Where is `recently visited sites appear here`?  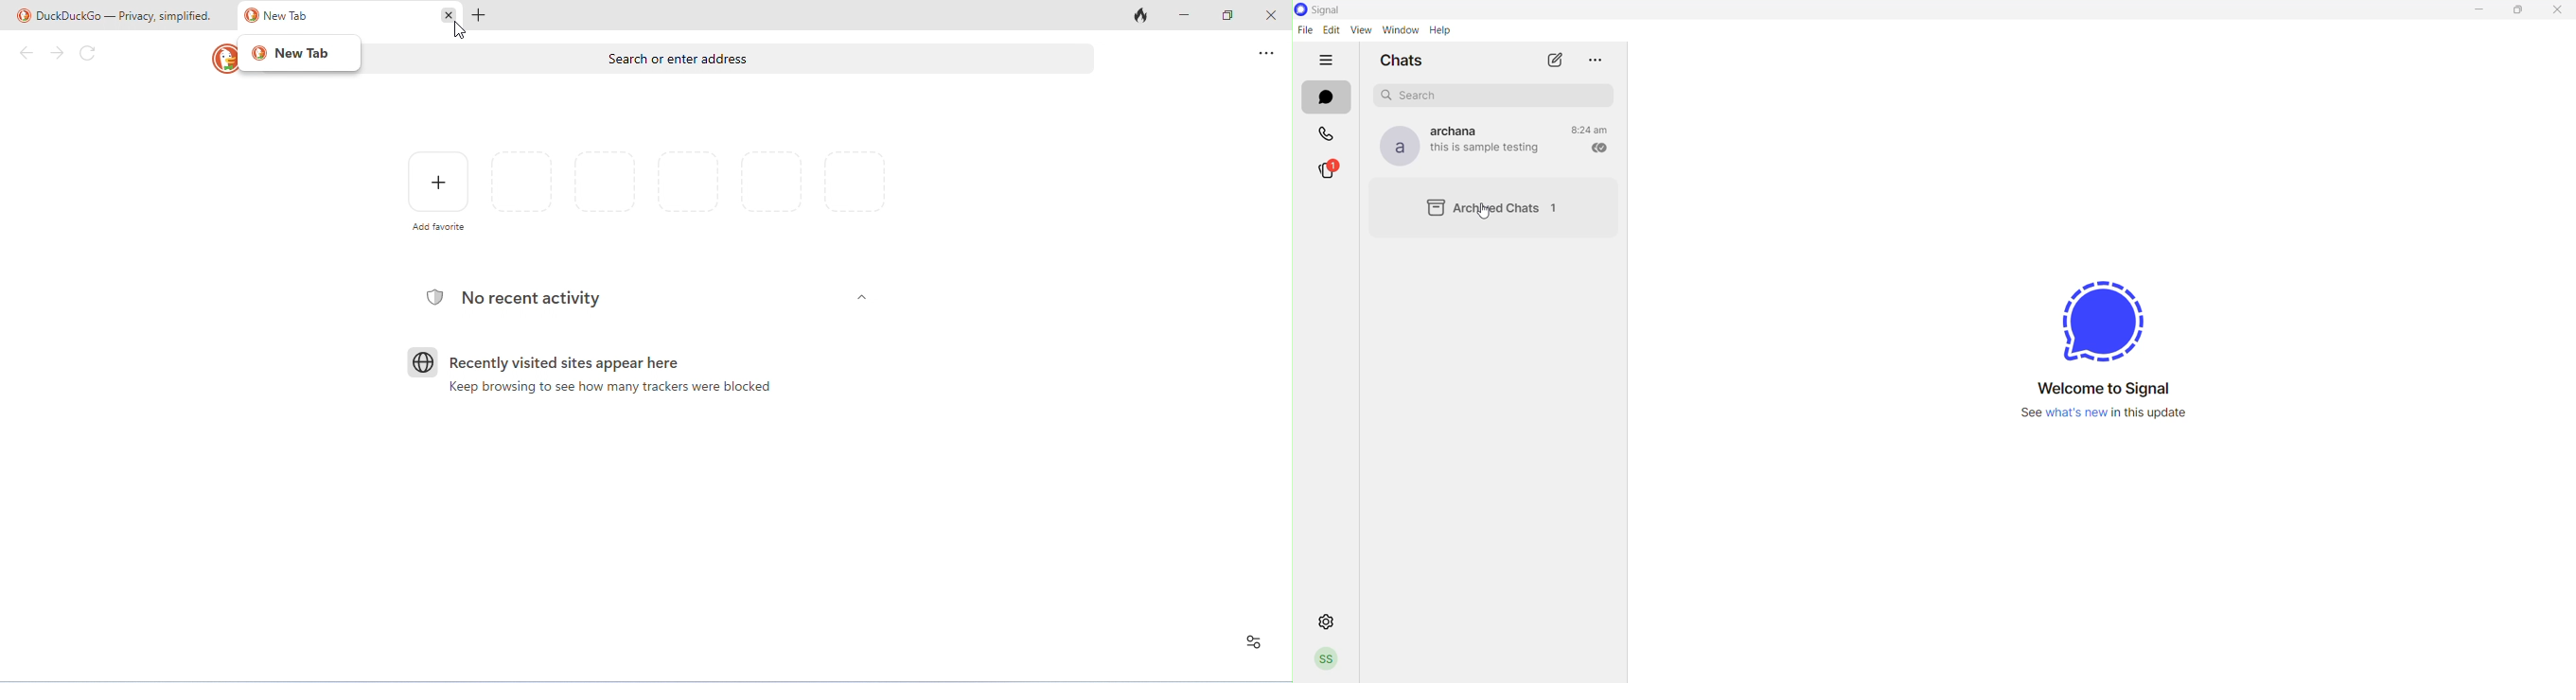
recently visited sites appear here is located at coordinates (544, 360).